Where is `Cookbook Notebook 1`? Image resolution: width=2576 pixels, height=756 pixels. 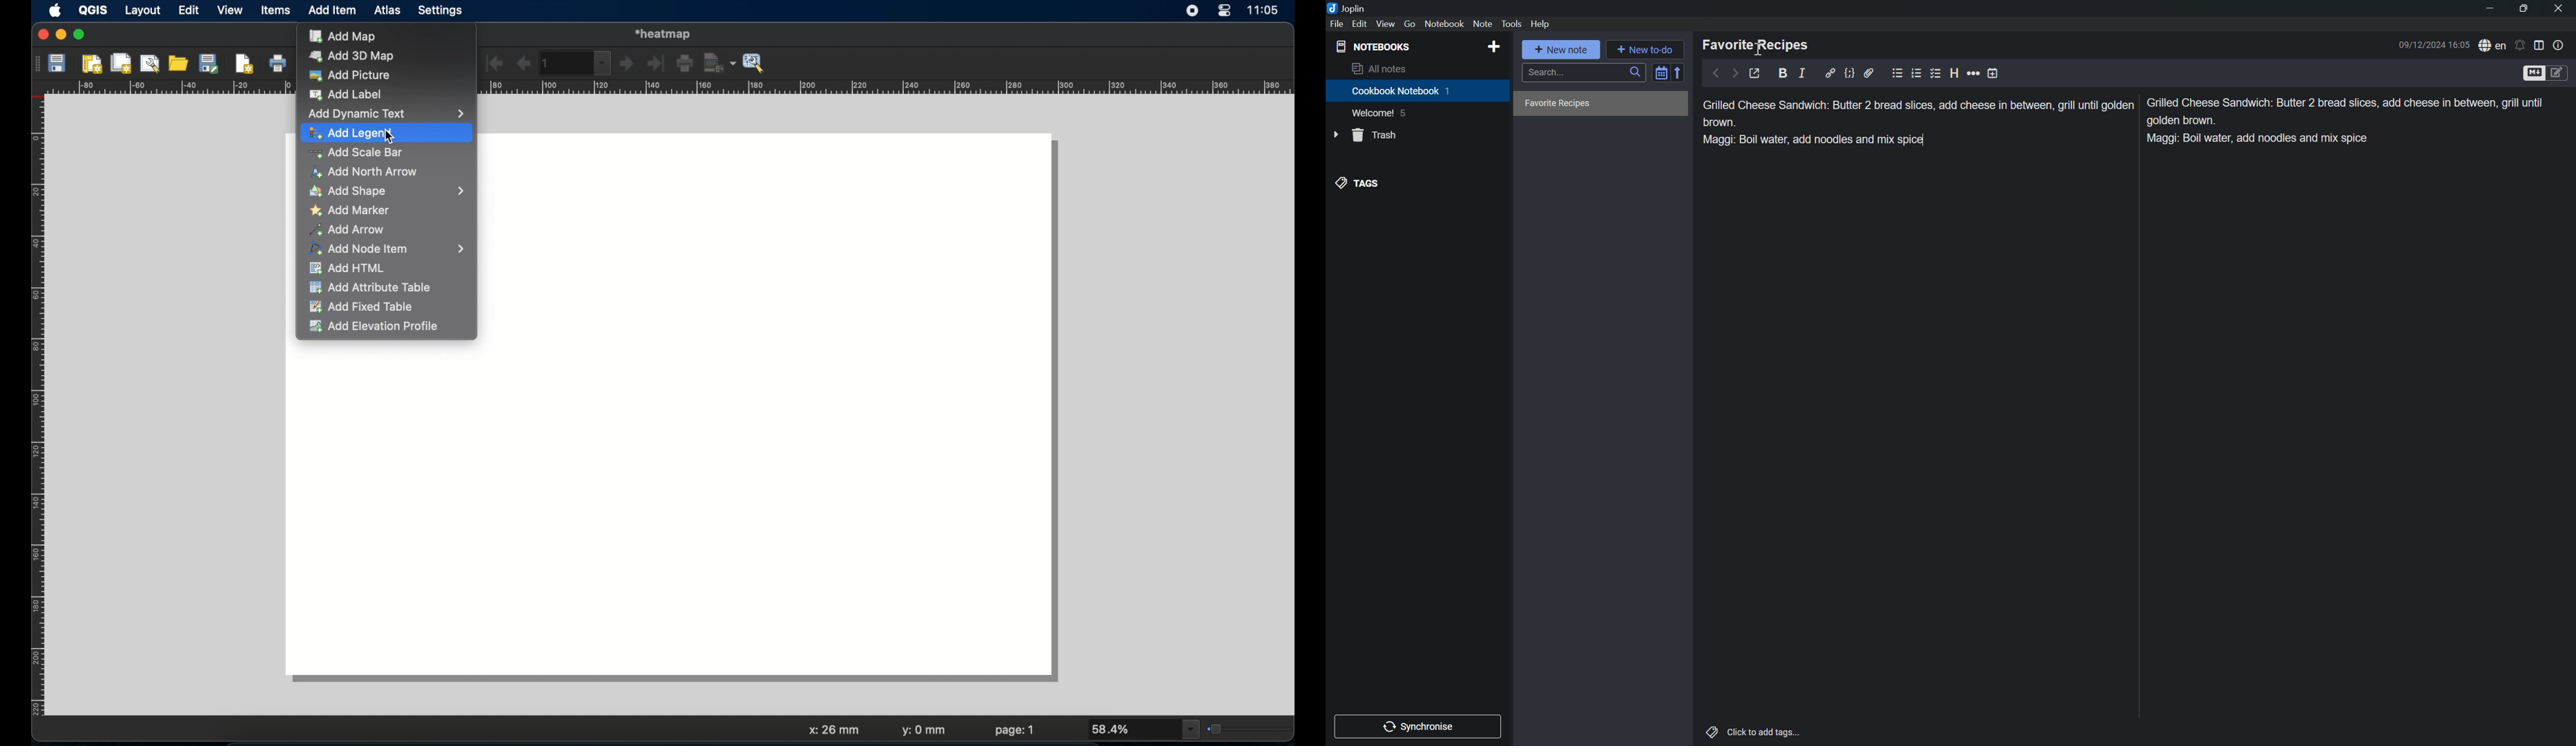
Cookbook Notebook 1 is located at coordinates (1401, 91).